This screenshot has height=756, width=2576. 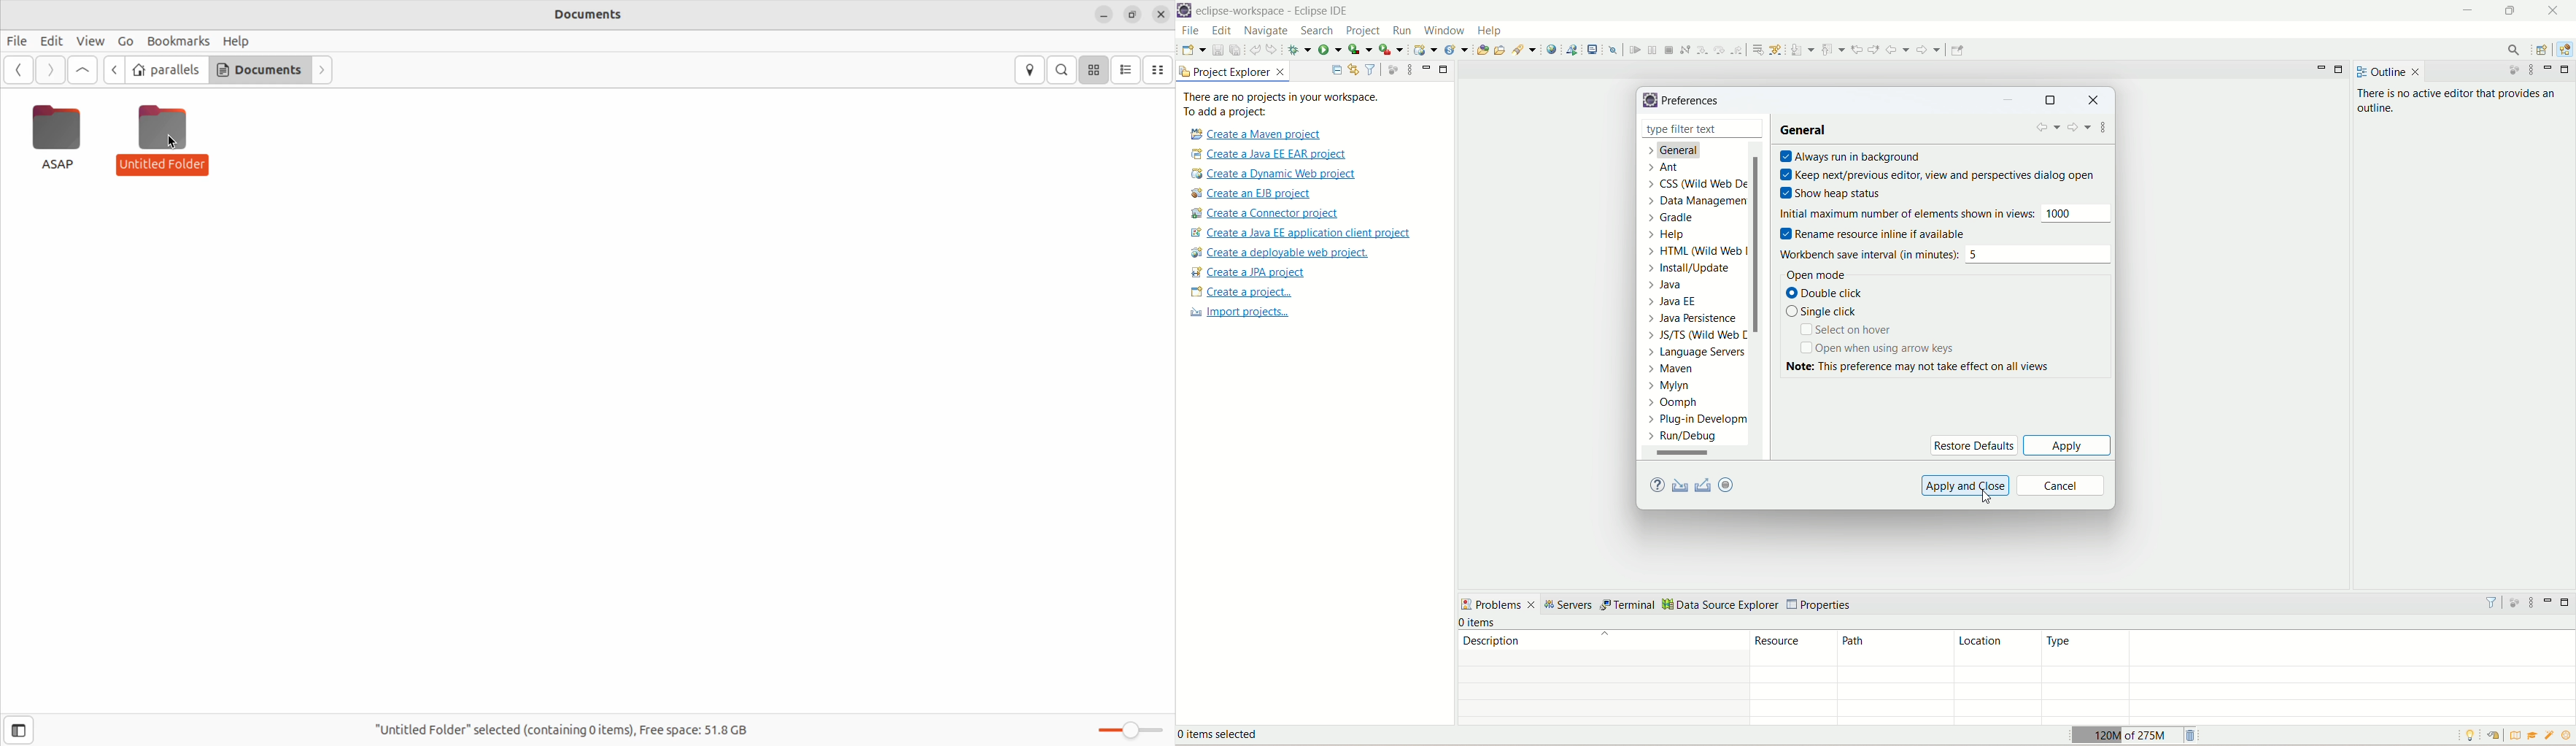 What do you see at coordinates (29, 729) in the screenshot?
I see `open sidebar` at bounding box center [29, 729].